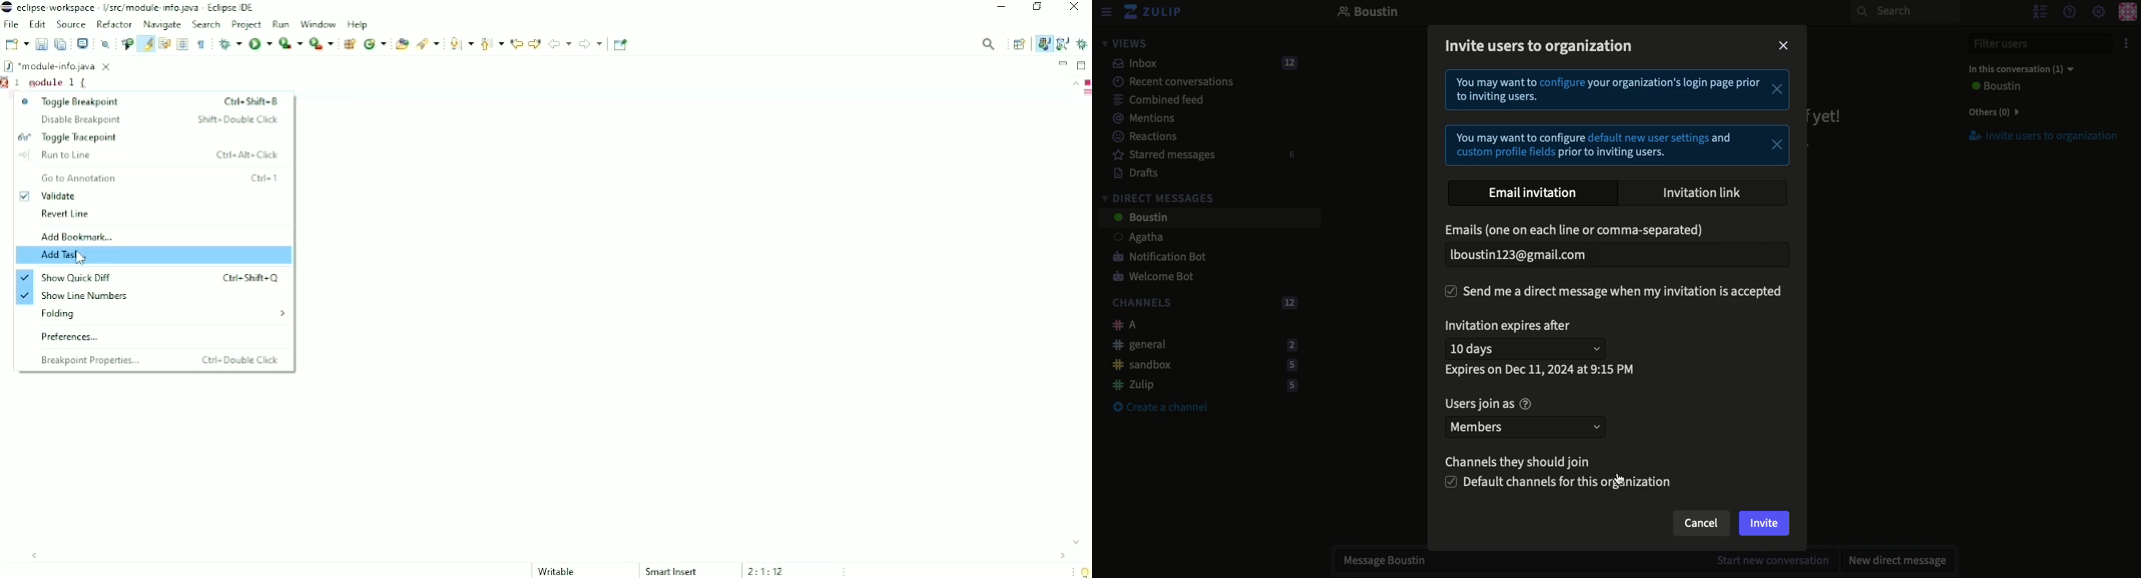  I want to click on Checkbox, so click(1561, 483).